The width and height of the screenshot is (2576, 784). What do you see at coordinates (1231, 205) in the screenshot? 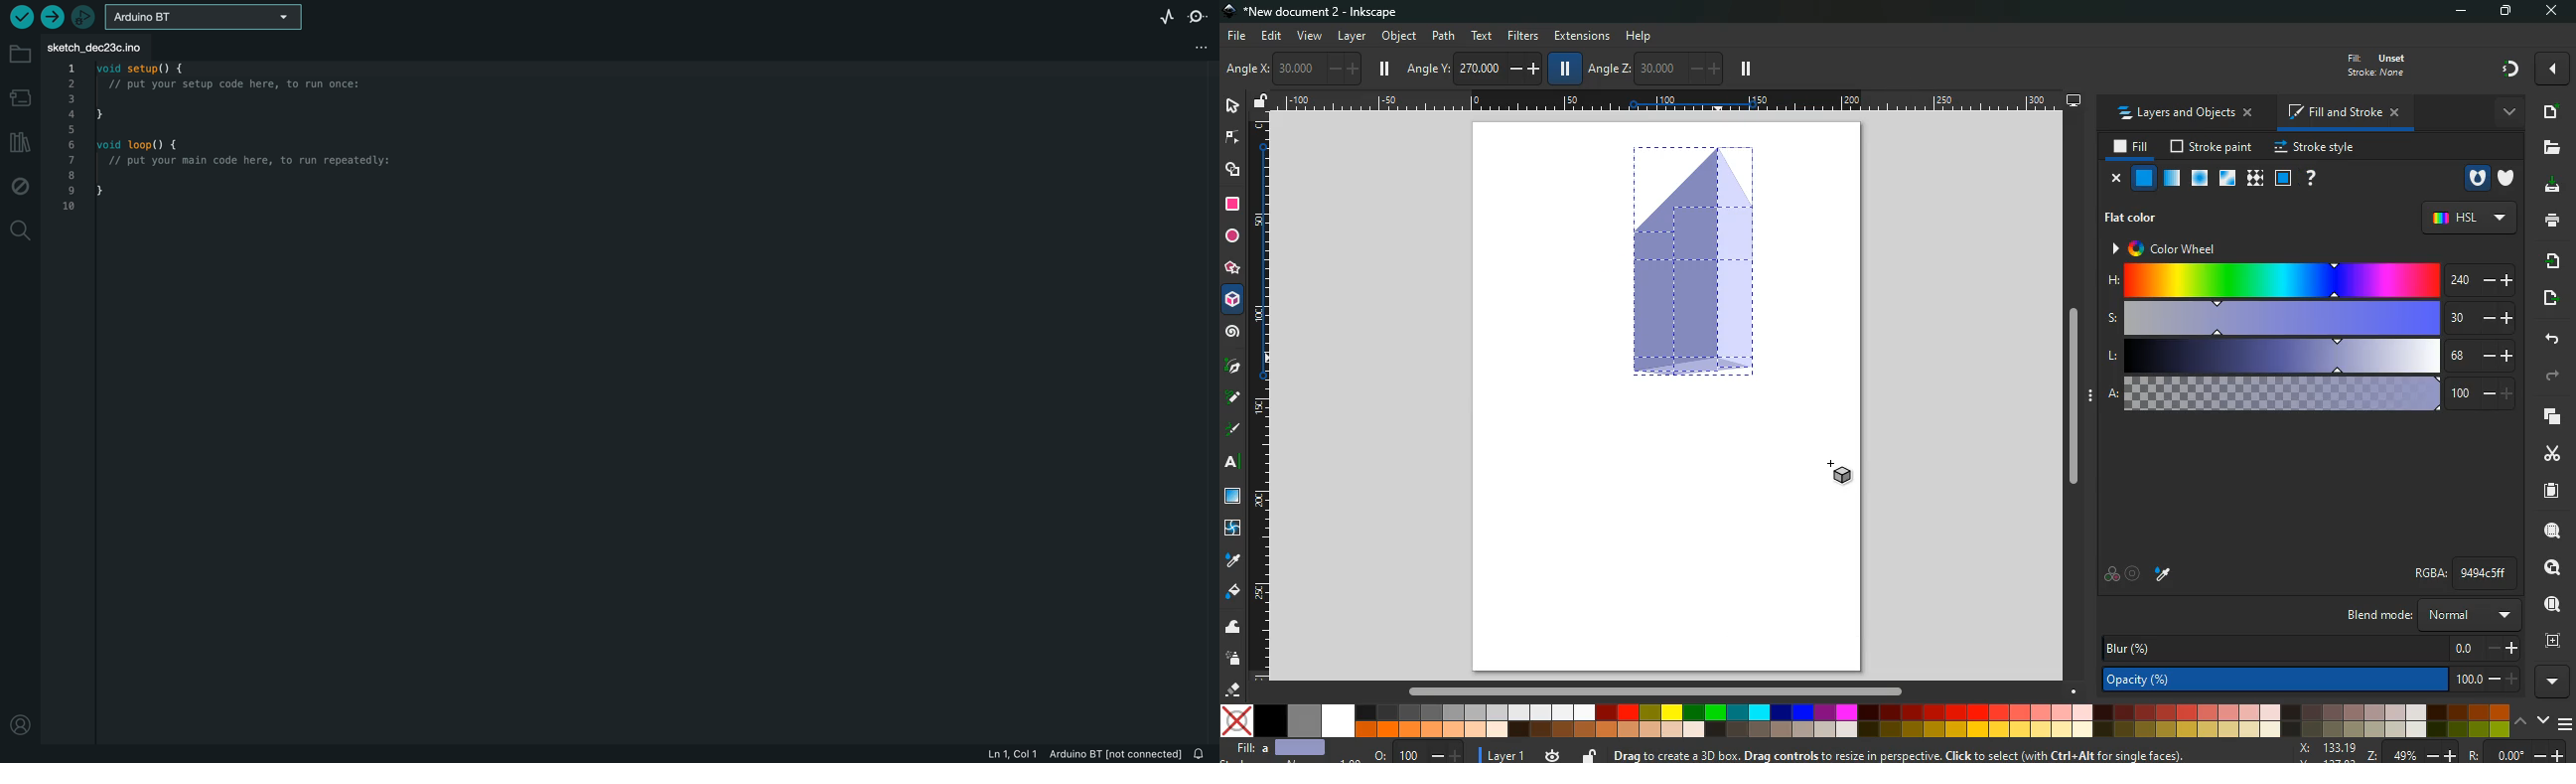
I see `rectangle` at bounding box center [1231, 205].